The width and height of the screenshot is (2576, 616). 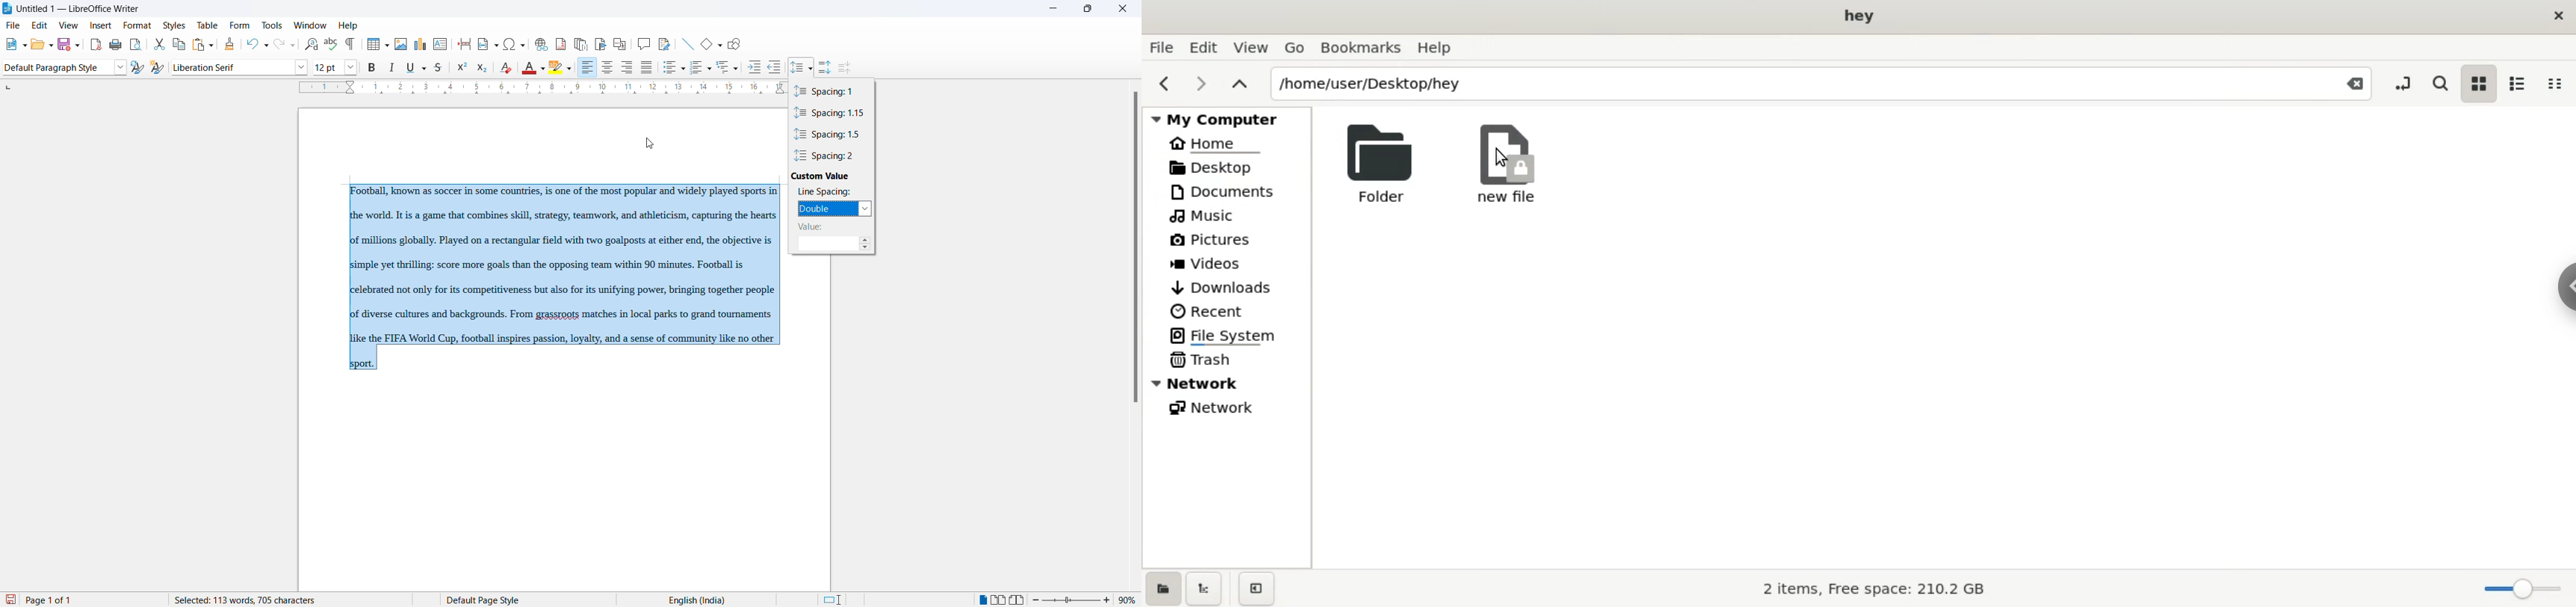 What do you see at coordinates (810, 68) in the screenshot?
I see `line spacing option dropdown` at bounding box center [810, 68].